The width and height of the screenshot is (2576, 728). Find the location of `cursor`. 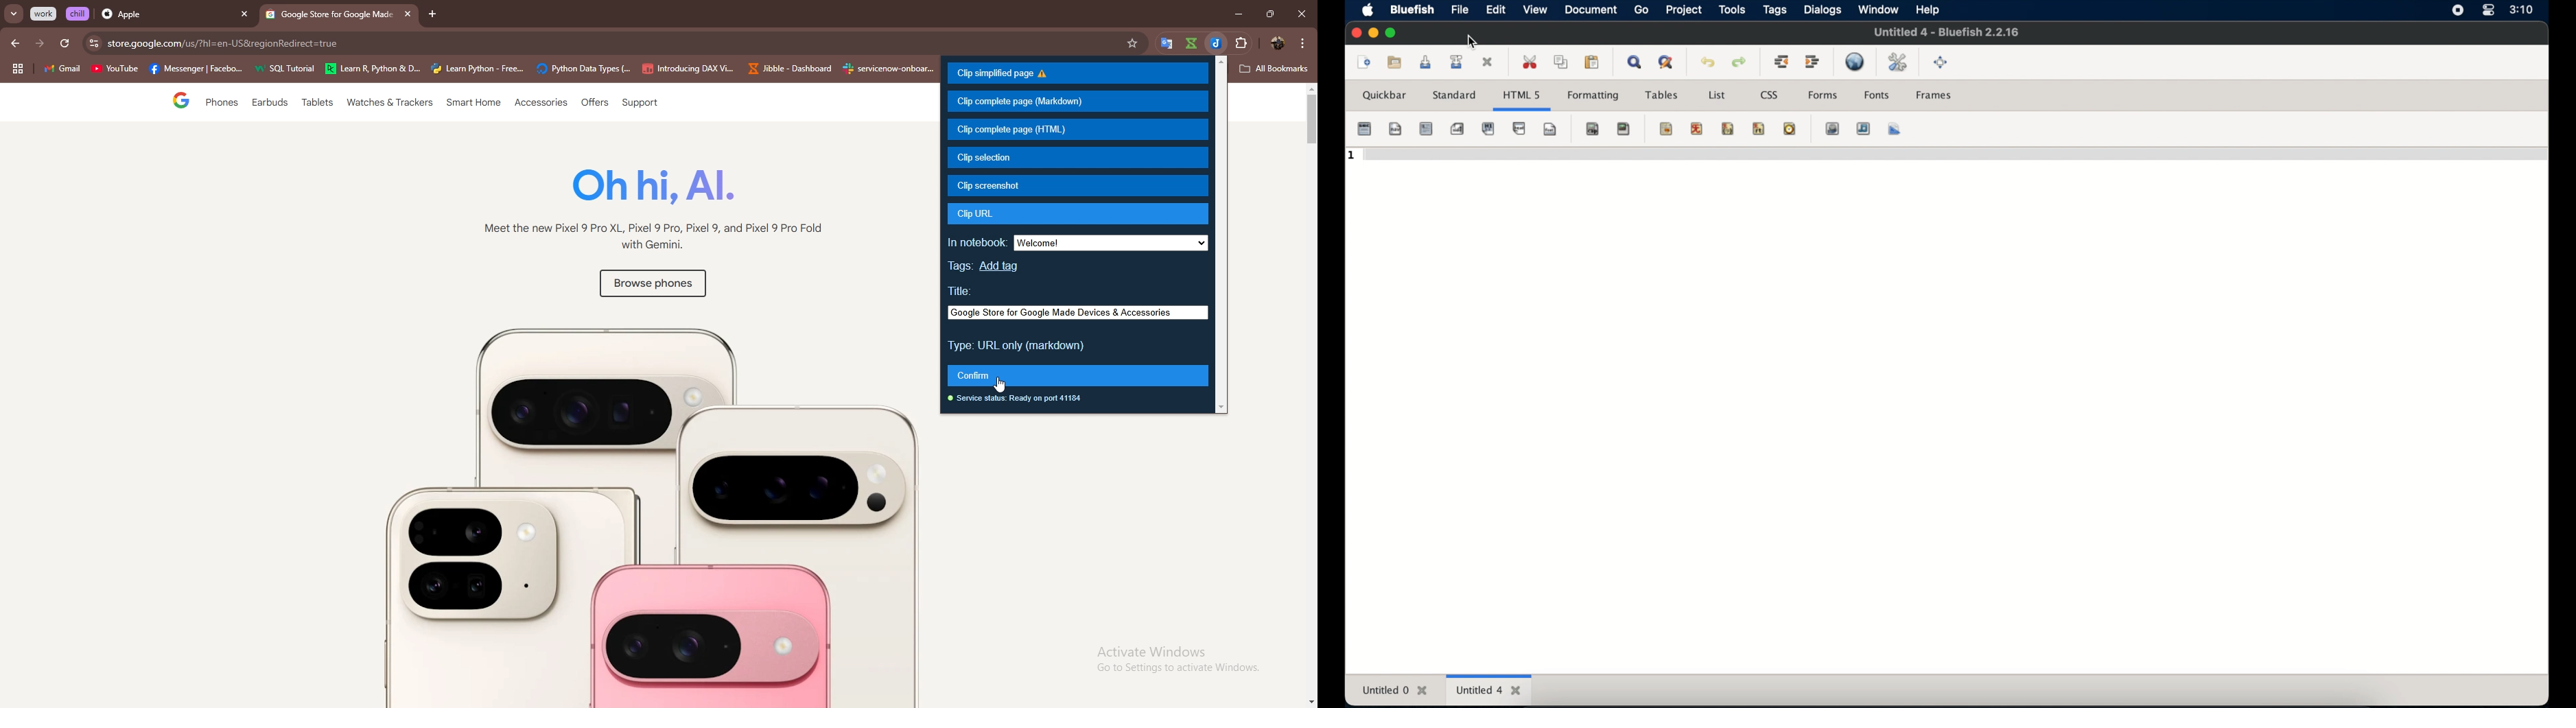

cursor is located at coordinates (1000, 385).